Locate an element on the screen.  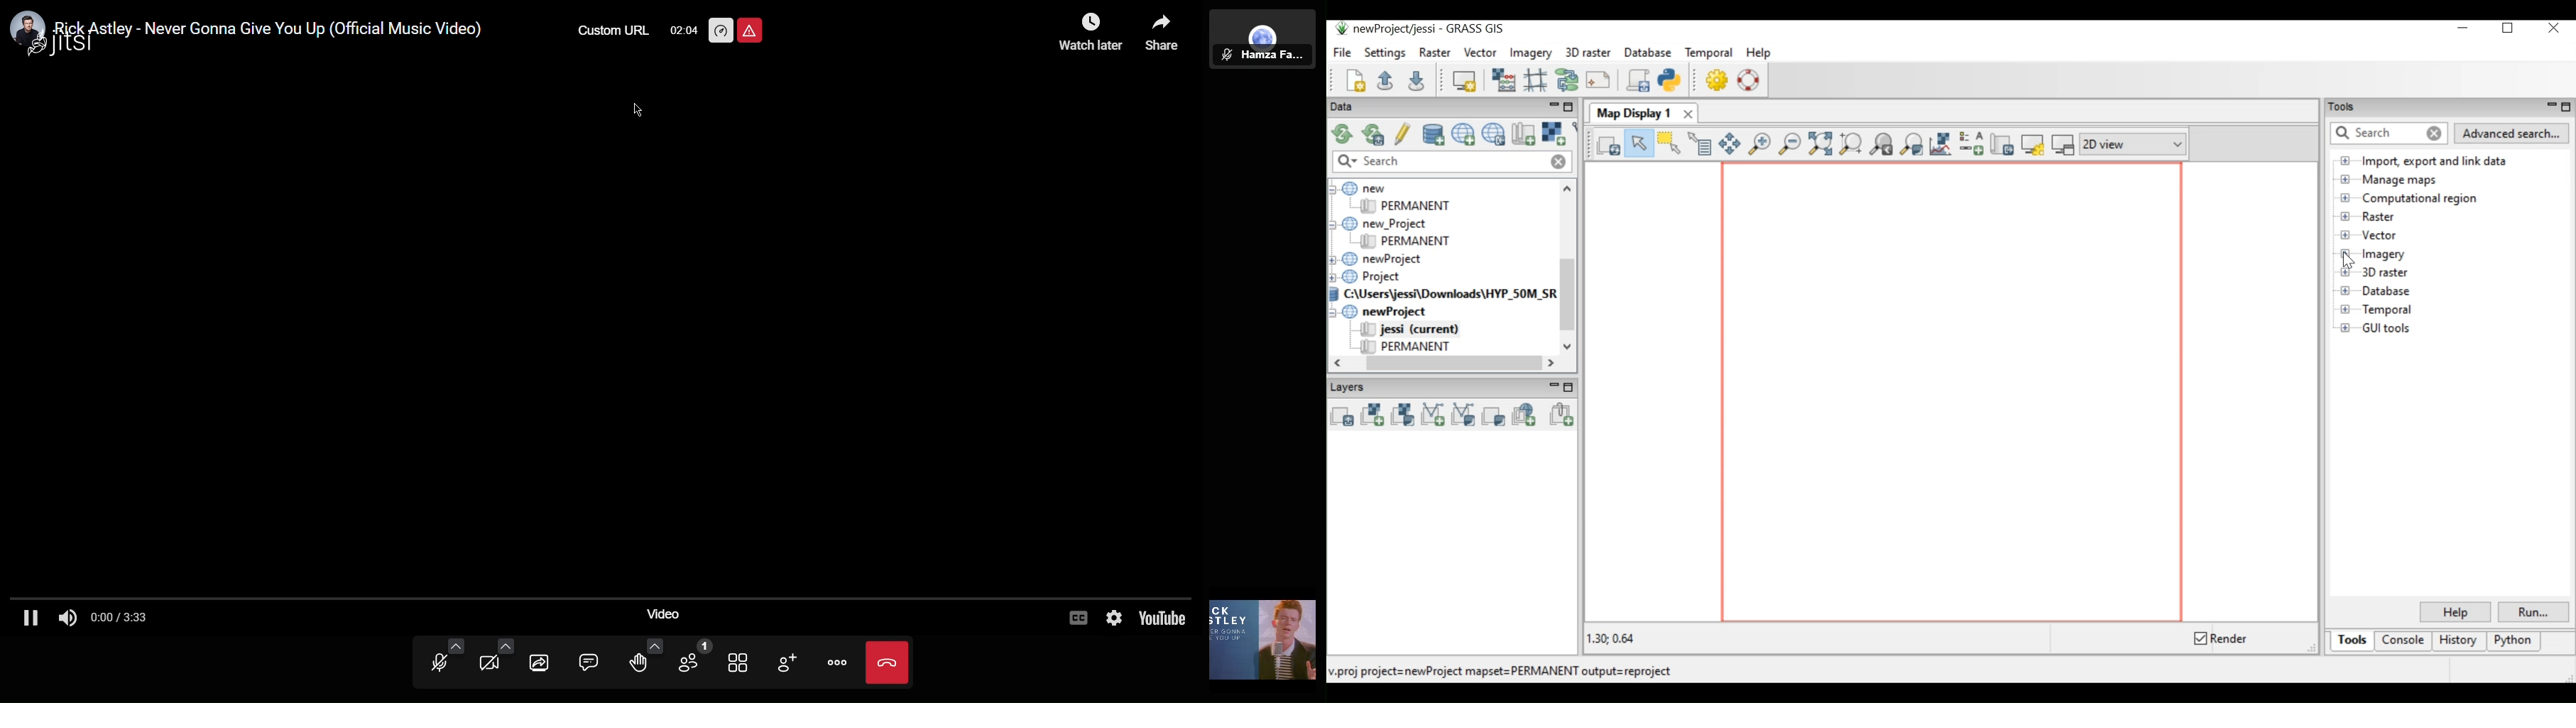
Audio is located at coordinates (444, 661).